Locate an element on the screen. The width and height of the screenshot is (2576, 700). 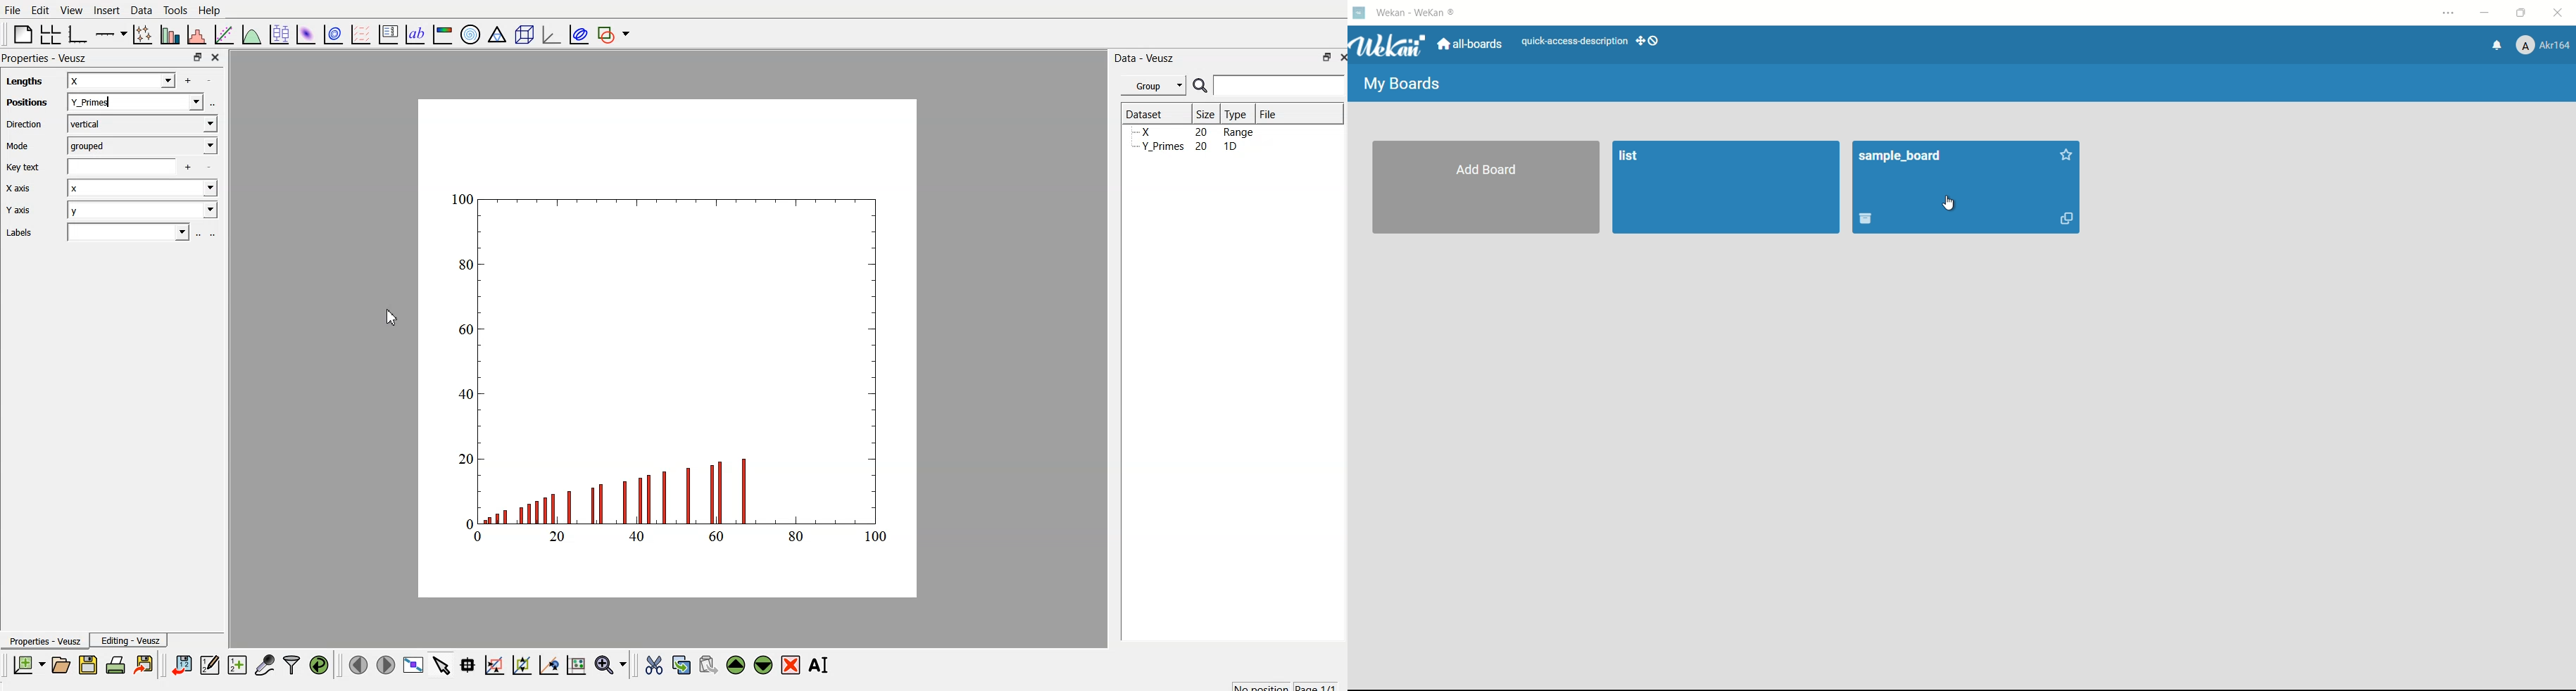
close app is located at coordinates (2561, 13).